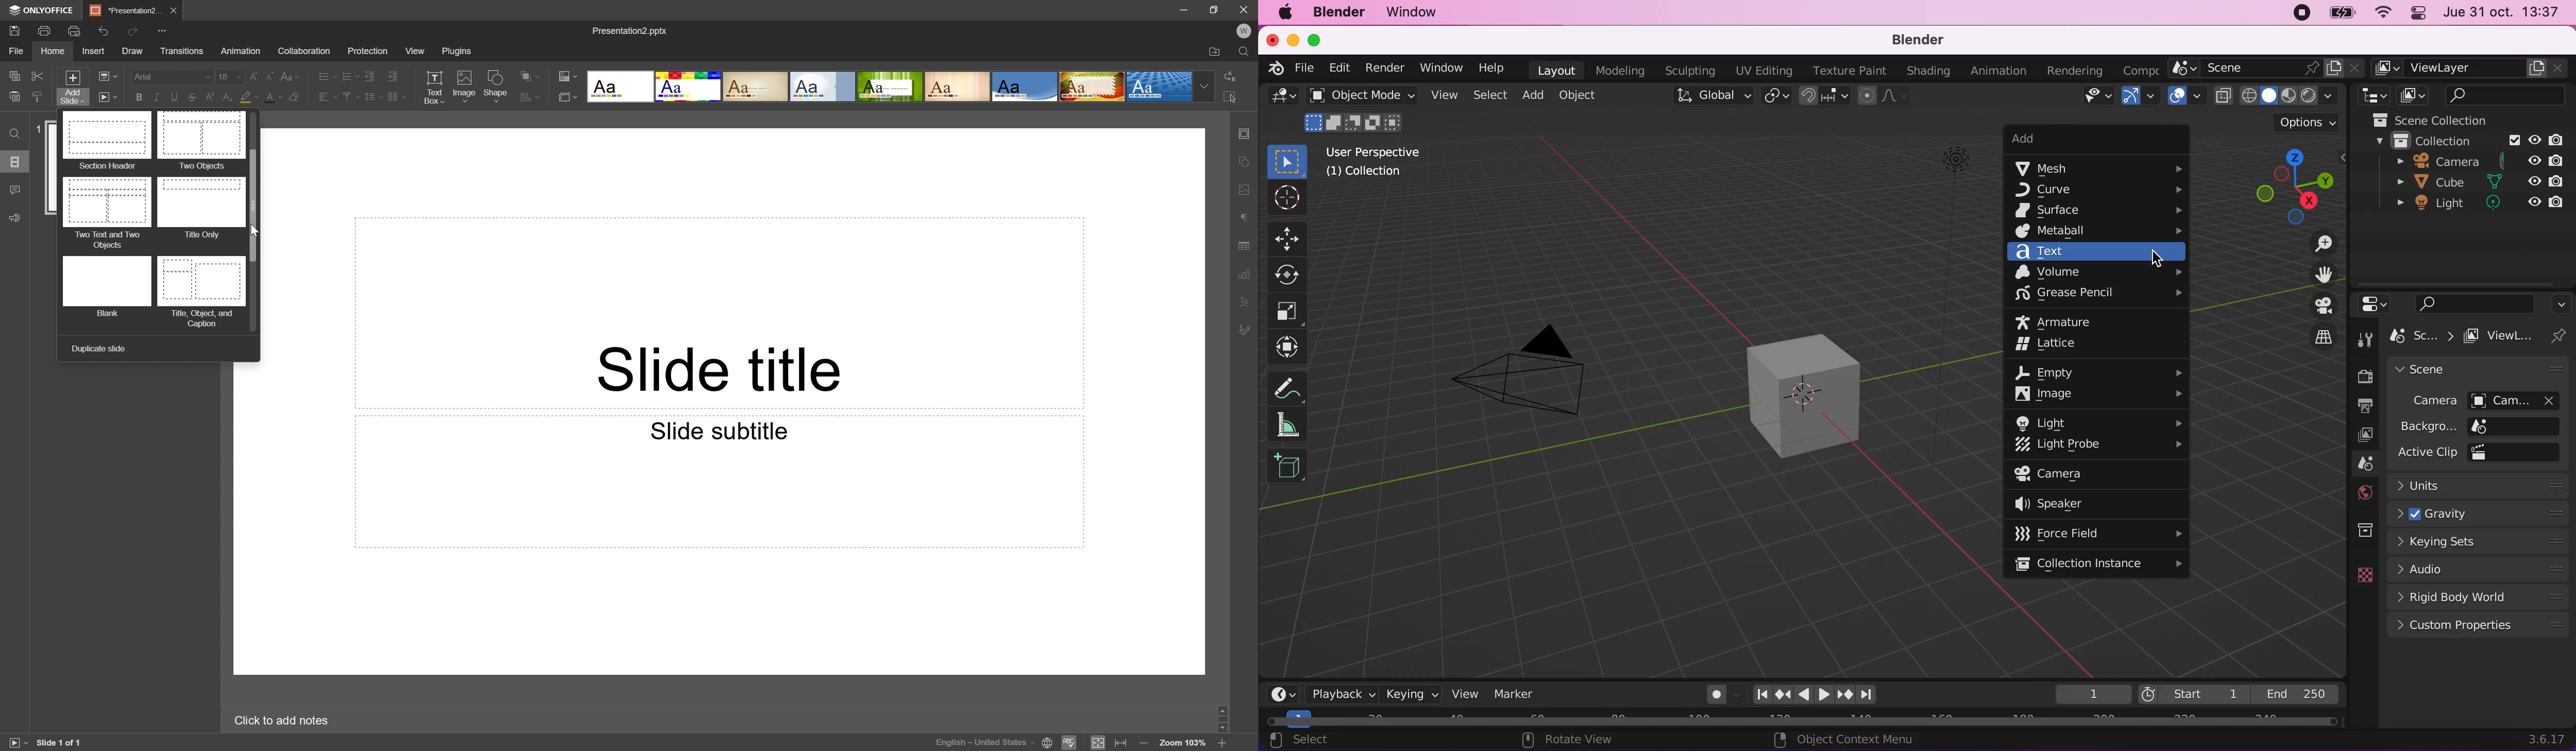  Describe the element at coordinates (182, 52) in the screenshot. I see `Transitions` at that location.